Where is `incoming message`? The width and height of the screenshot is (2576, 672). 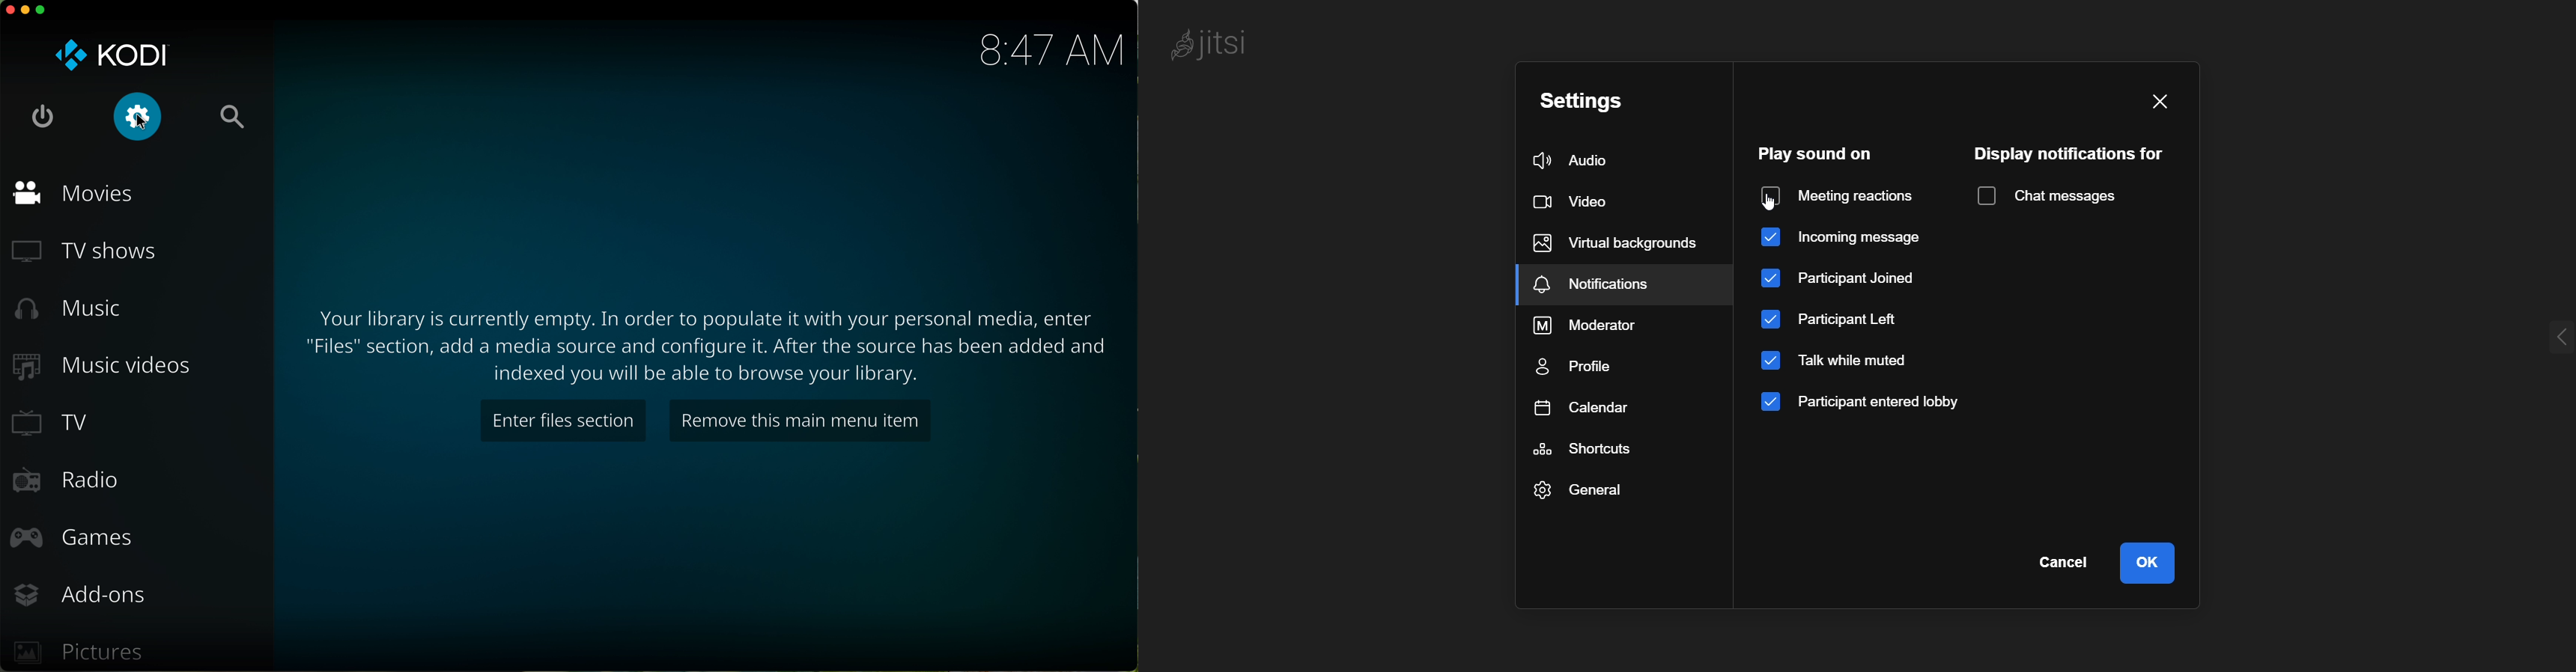
incoming message is located at coordinates (1854, 236).